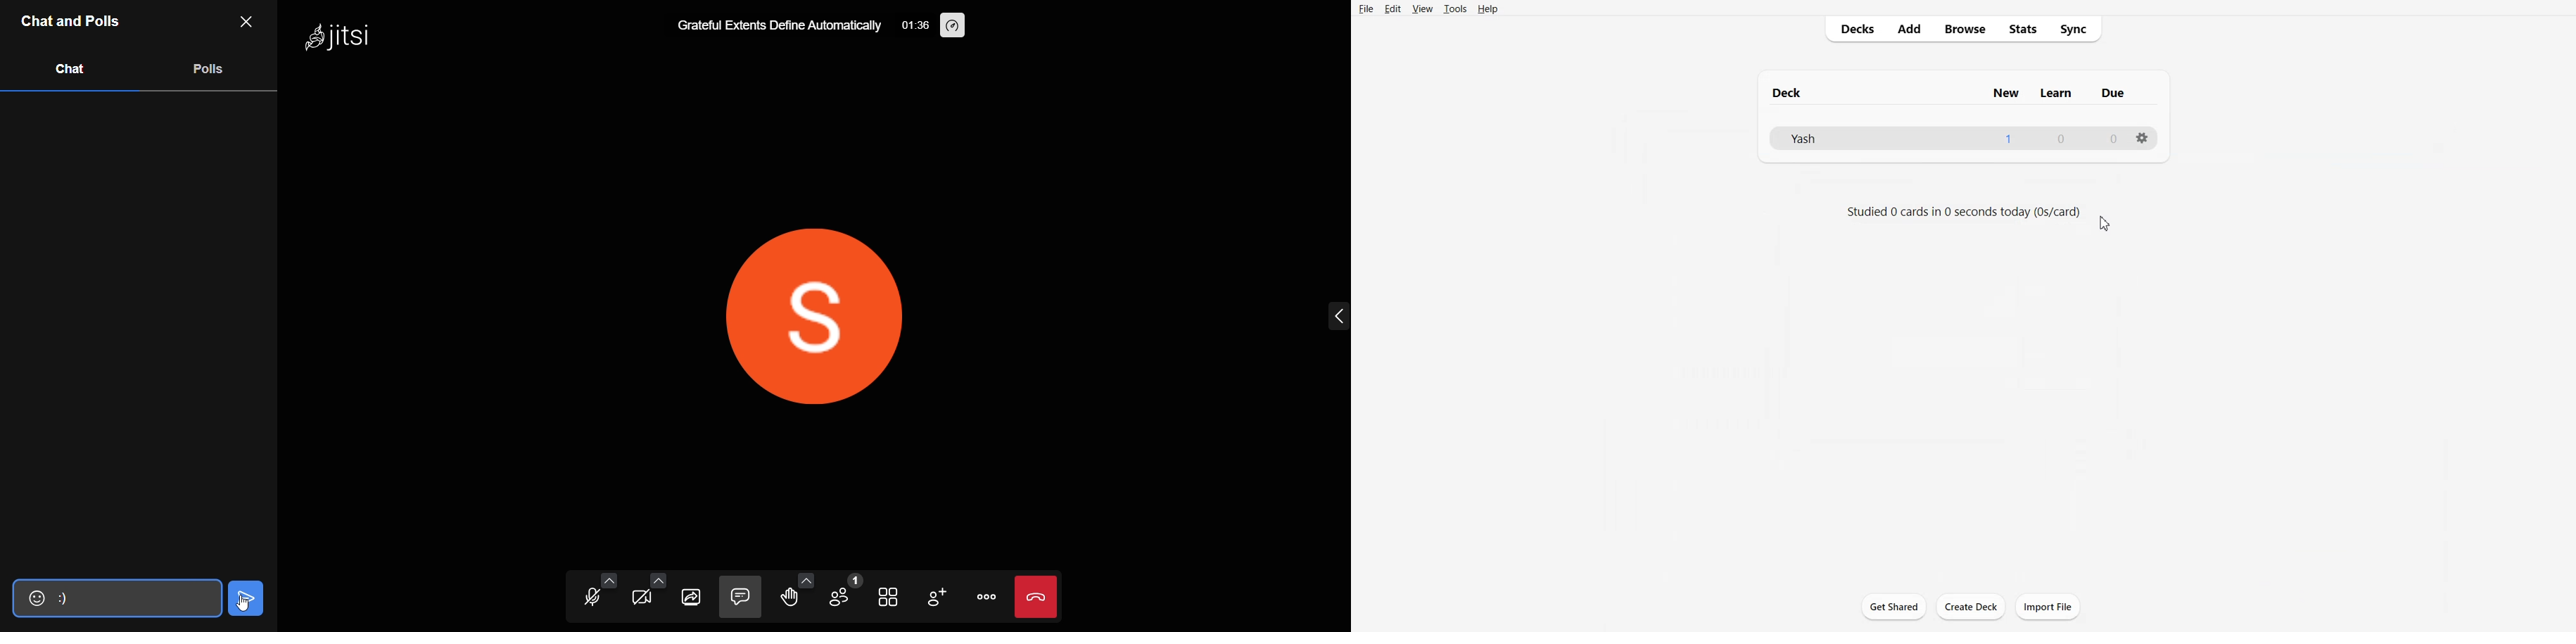 This screenshot has height=644, width=2576. I want to click on Create Deck, so click(1972, 607).